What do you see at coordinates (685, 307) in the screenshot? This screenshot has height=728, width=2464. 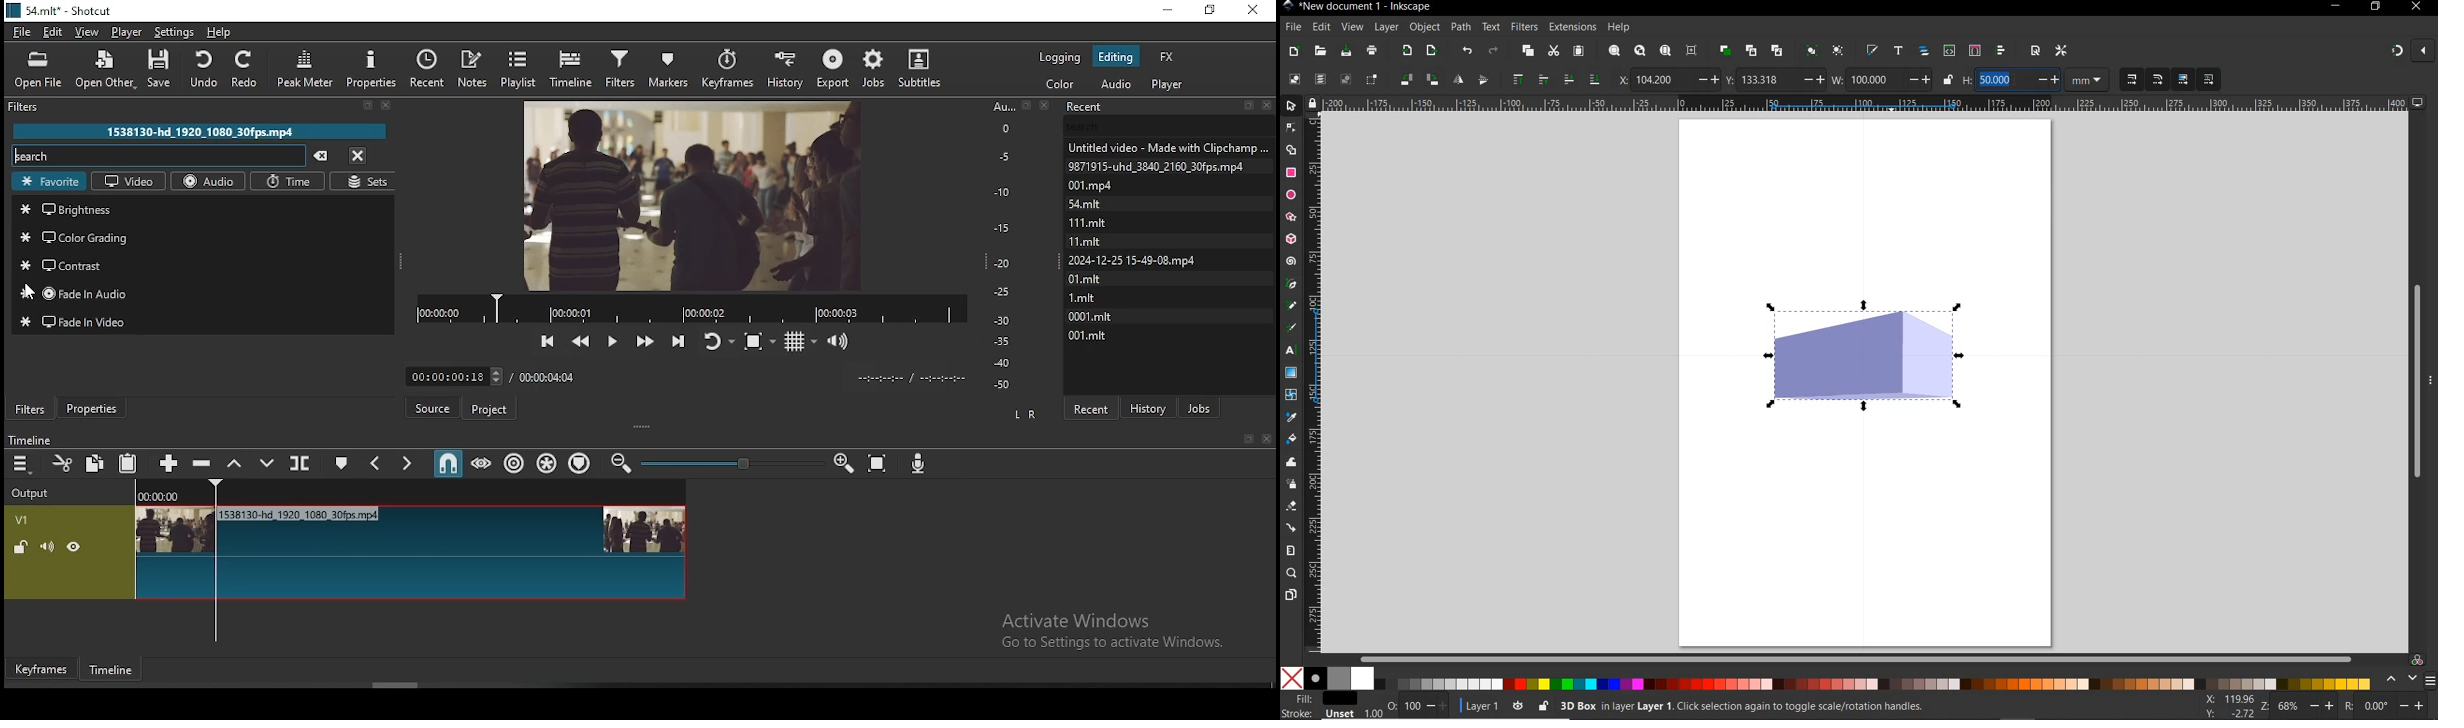 I see `video progress bar` at bounding box center [685, 307].